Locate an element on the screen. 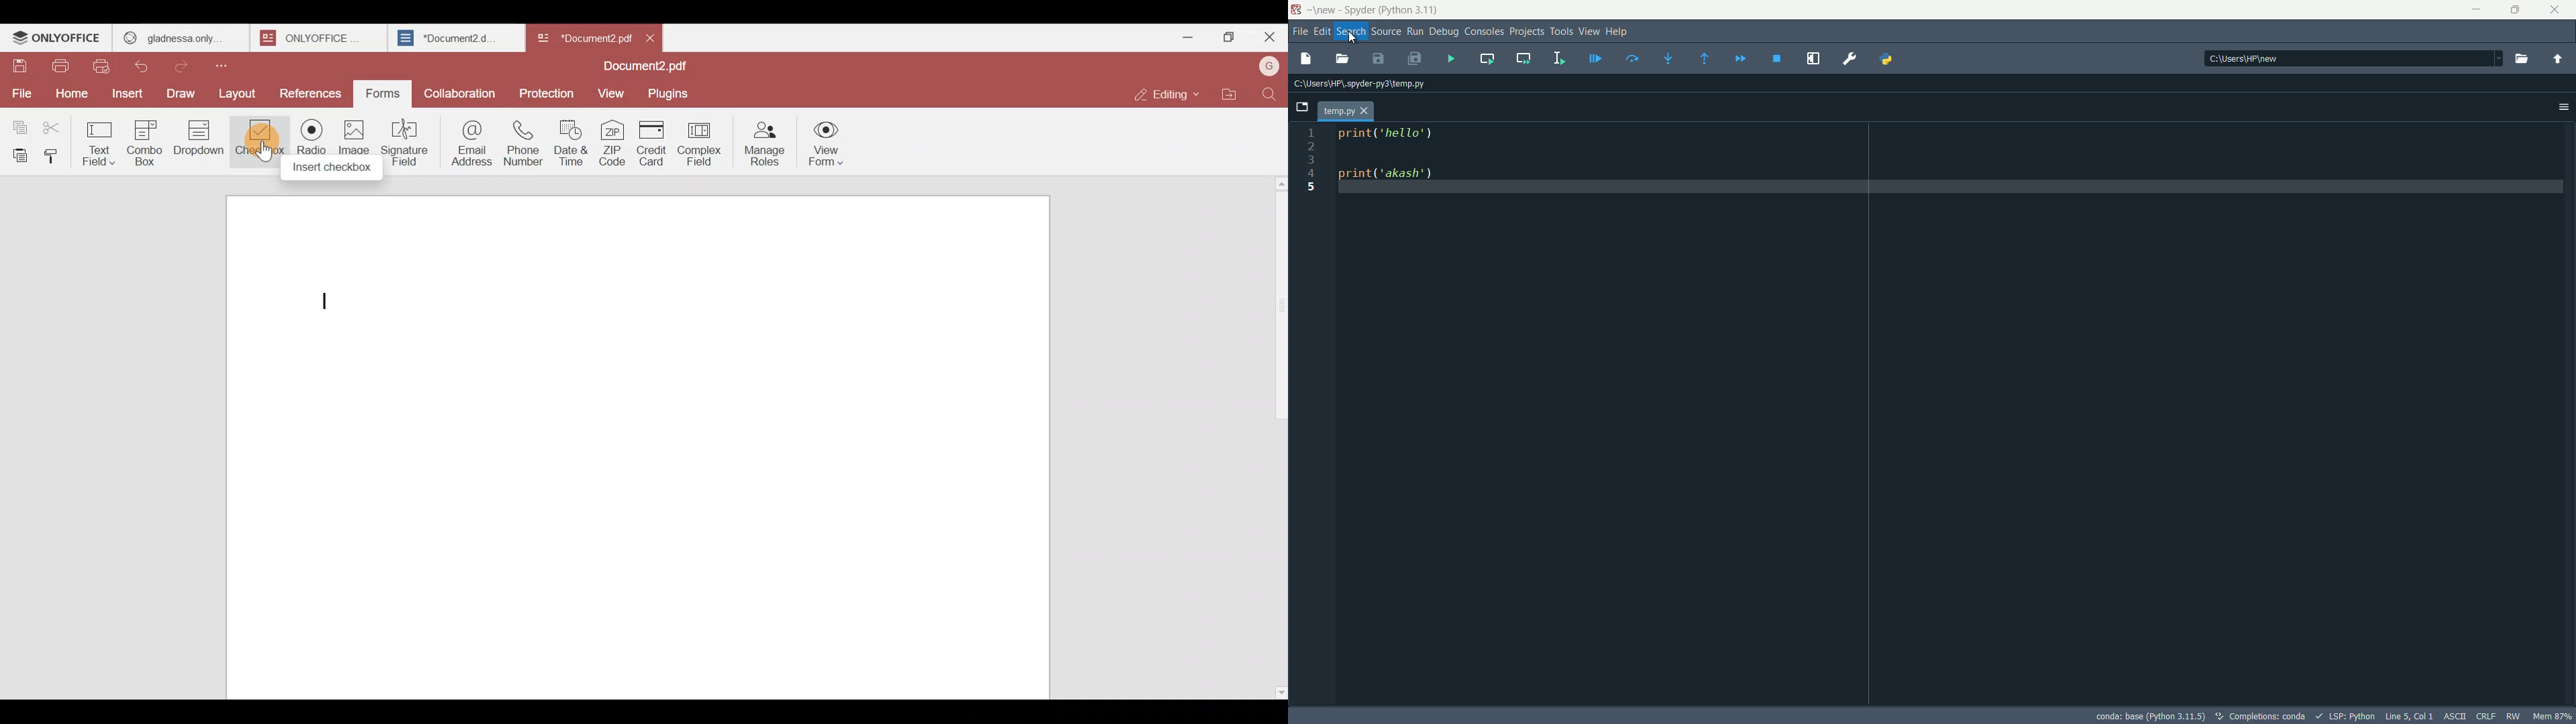 The width and height of the screenshot is (2576, 728). save all files is located at coordinates (1416, 58).